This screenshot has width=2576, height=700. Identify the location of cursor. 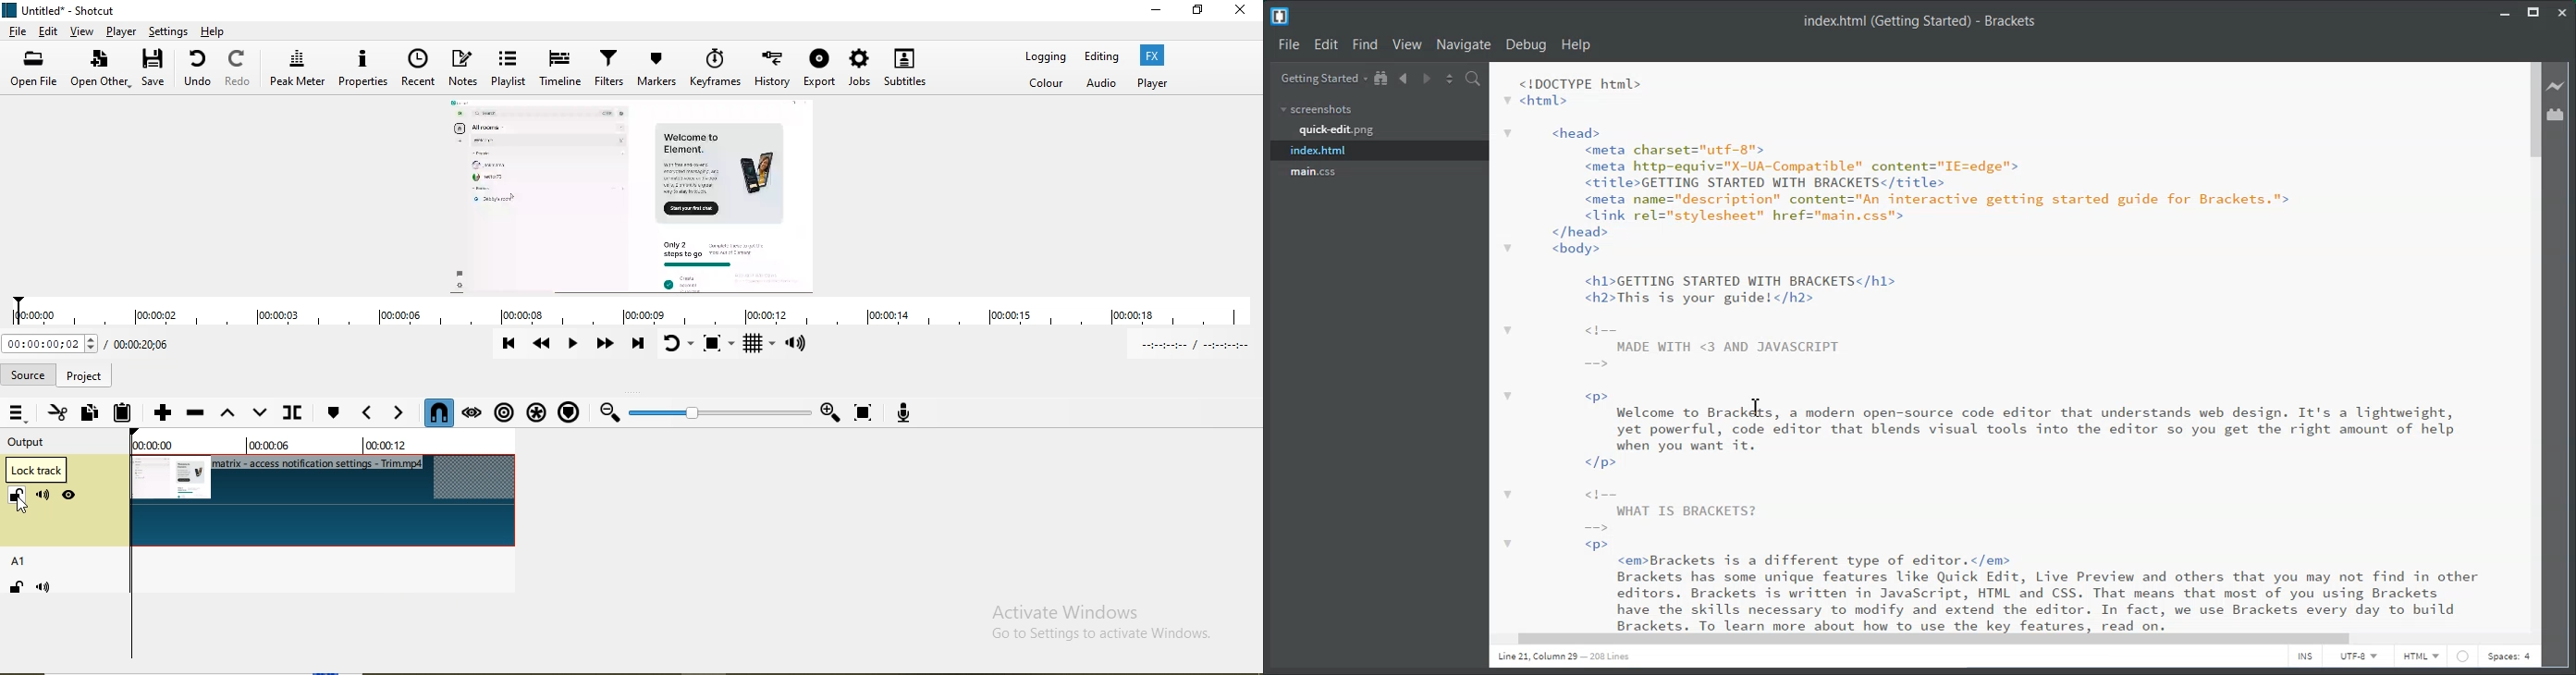
(27, 506).